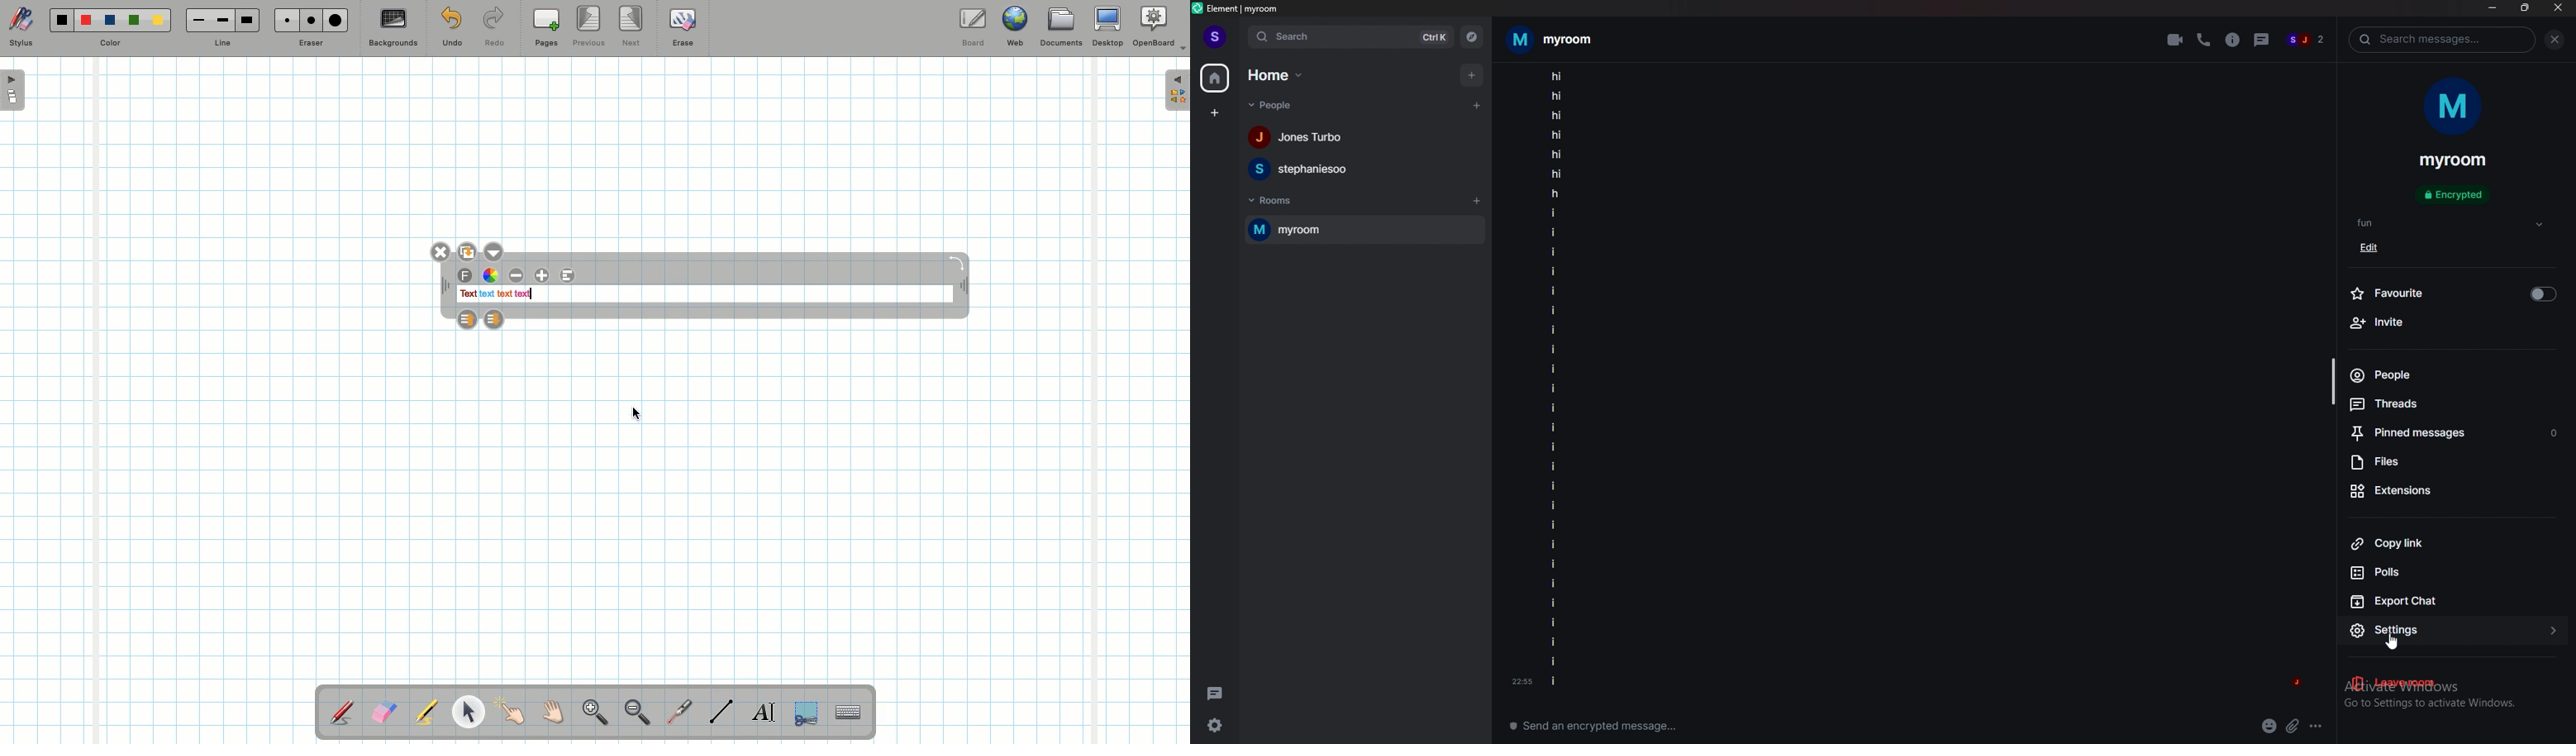 The image size is (2576, 756). What do you see at coordinates (2452, 323) in the screenshot?
I see `invite` at bounding box center [2452, 323].